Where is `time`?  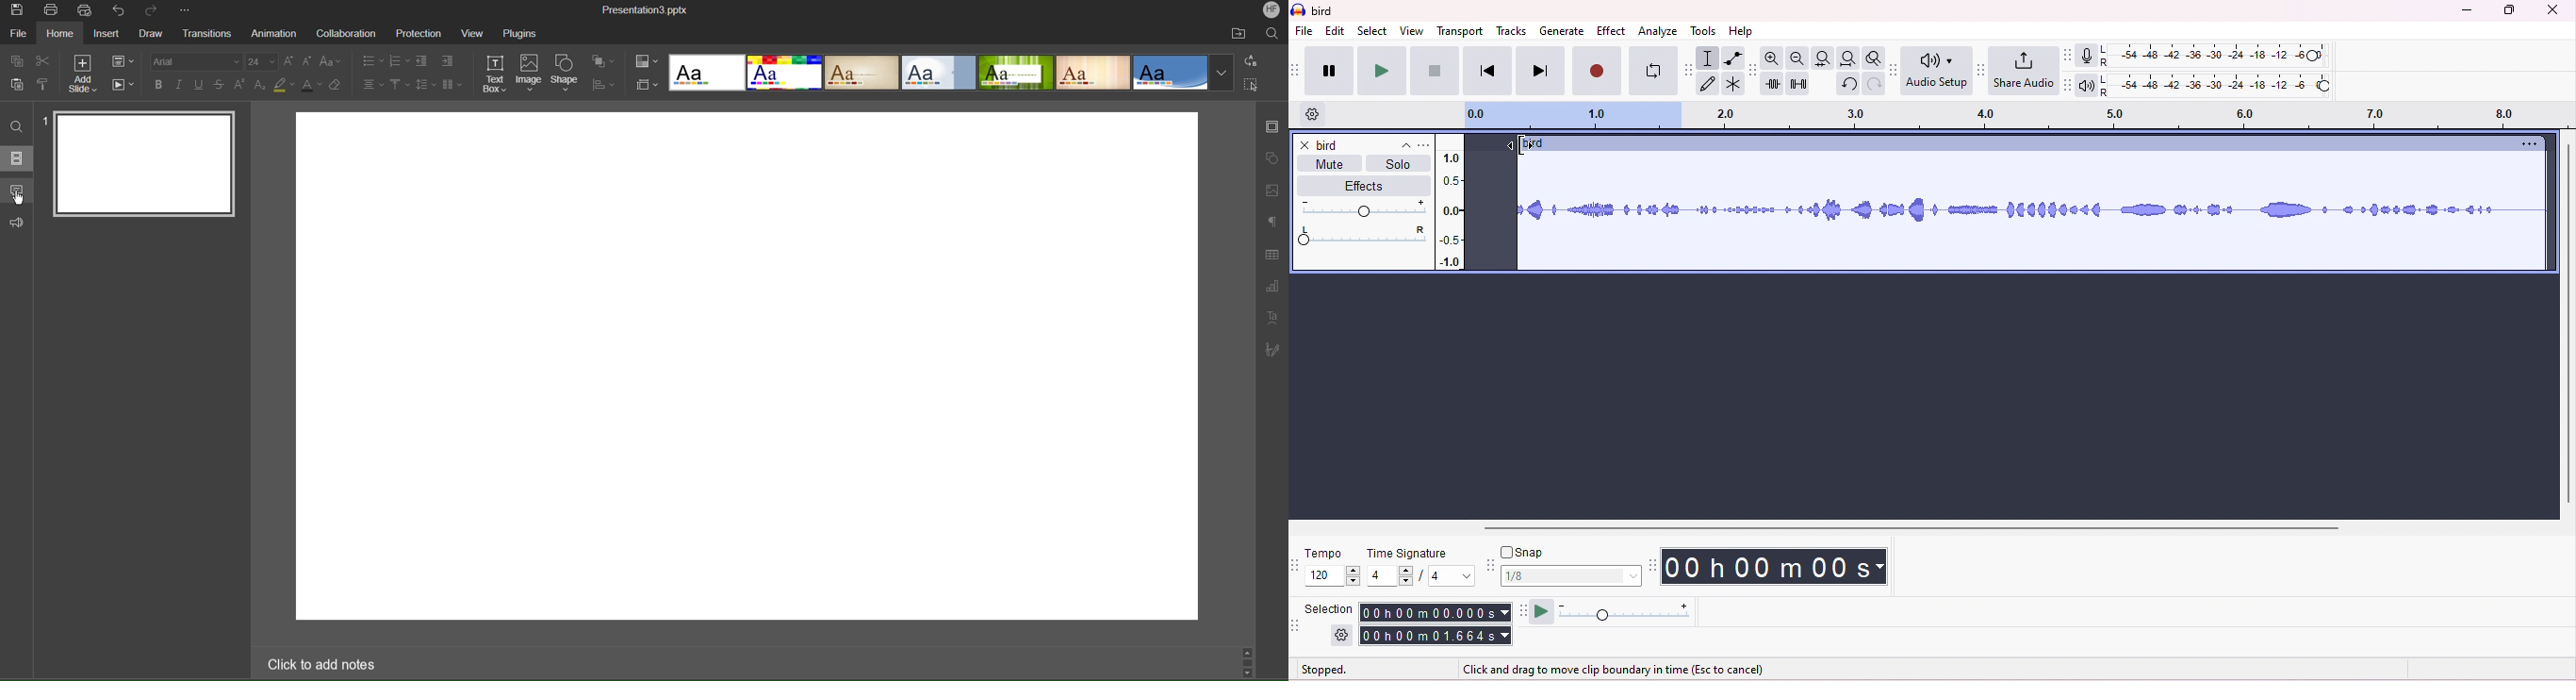 time is located at coordinates (1781, 566).